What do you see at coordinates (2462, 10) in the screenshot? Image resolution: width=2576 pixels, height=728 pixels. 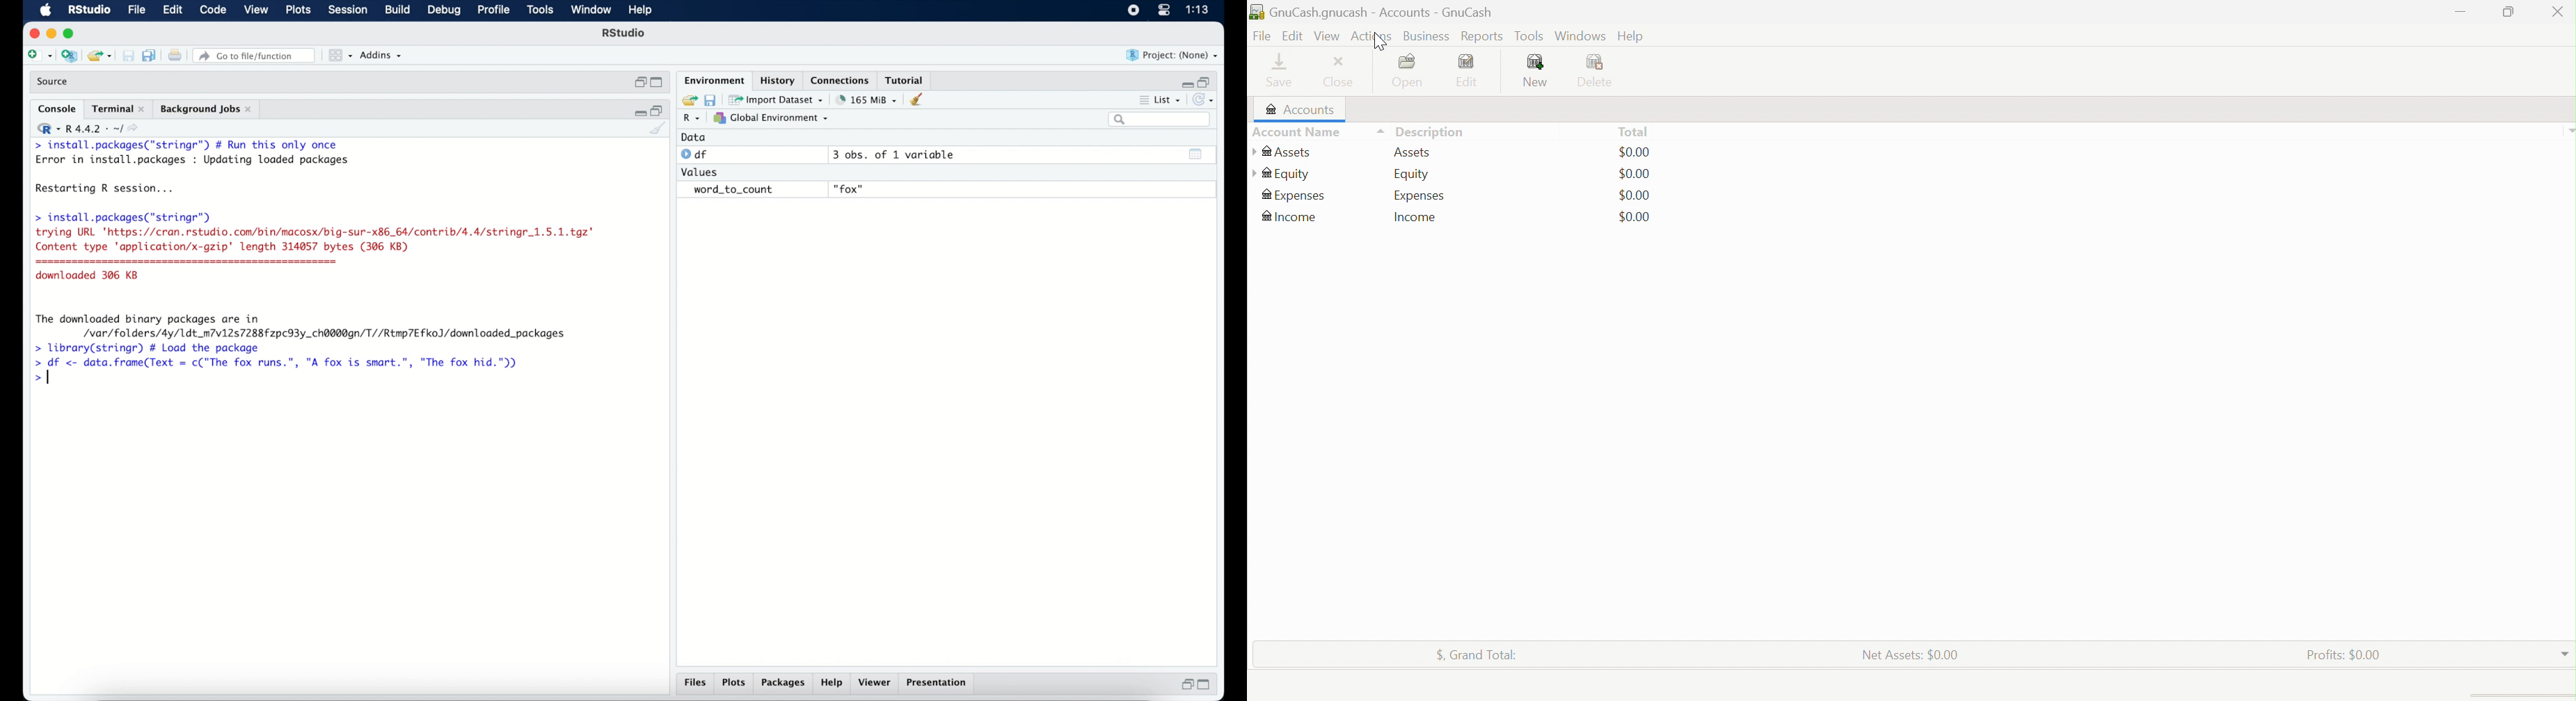 I see `Minimize` at bounding box center [2462, 10].